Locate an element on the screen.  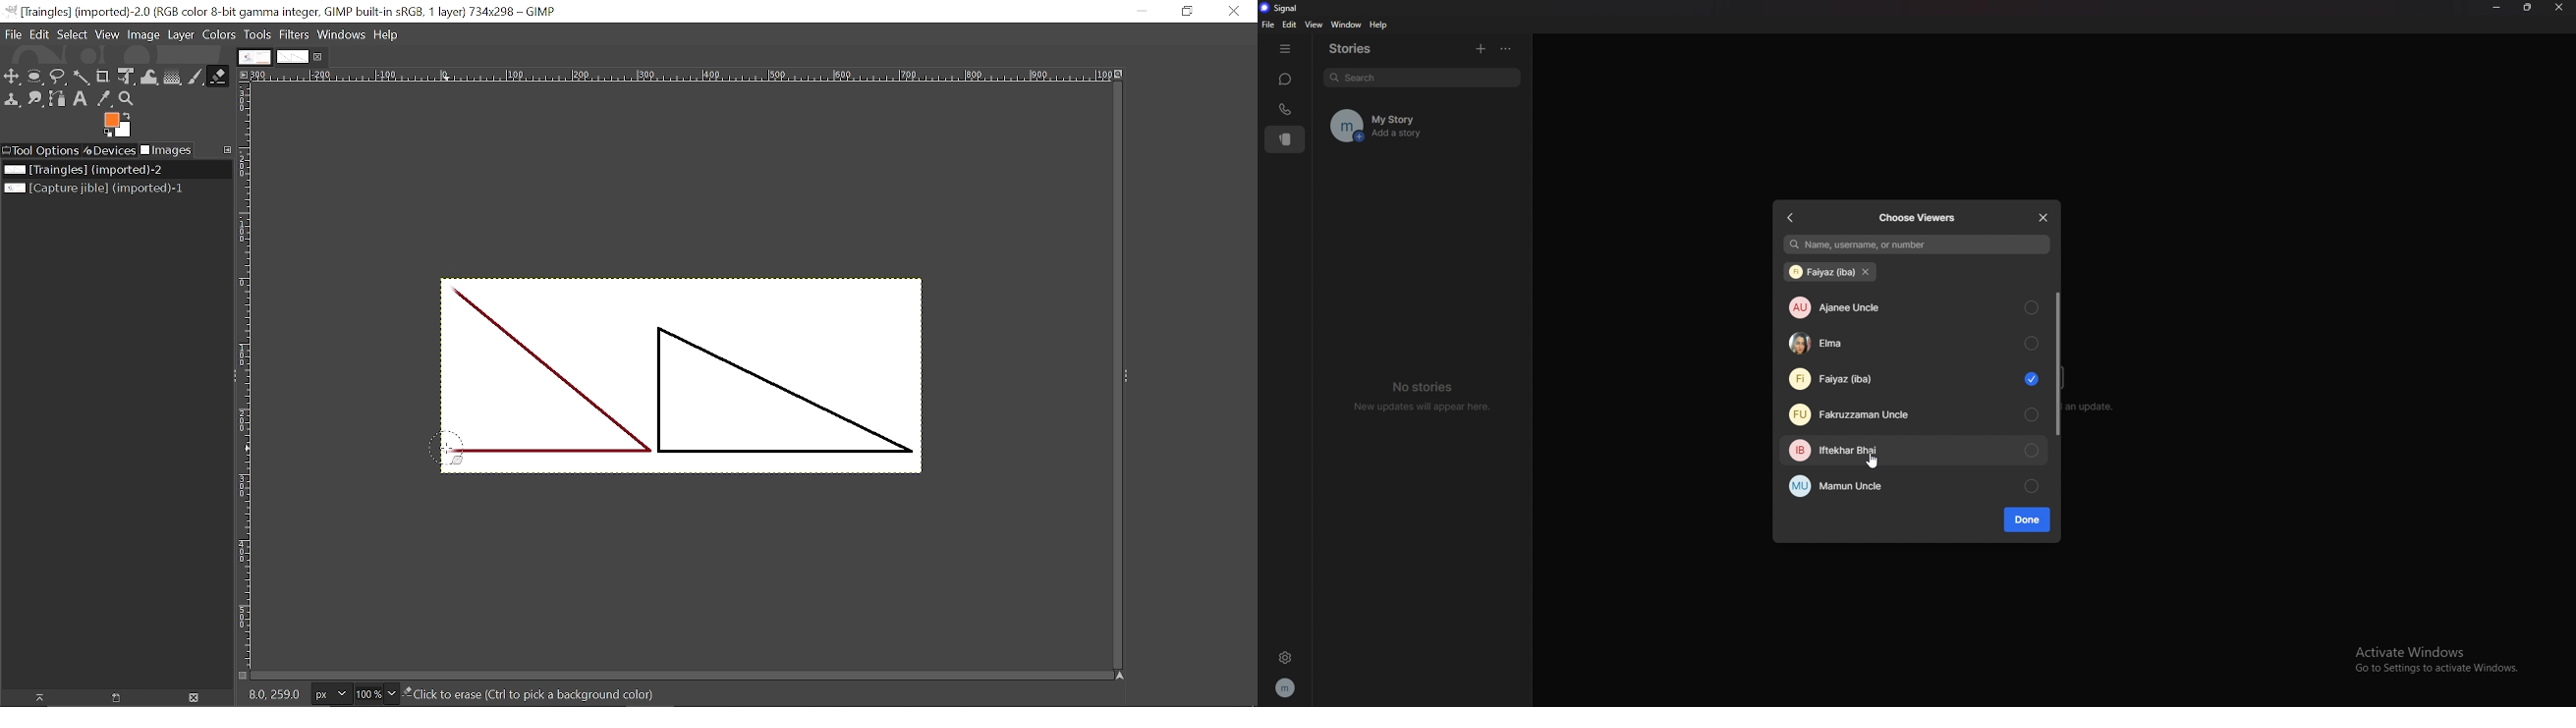
help is located at coordinates (1379, 25).